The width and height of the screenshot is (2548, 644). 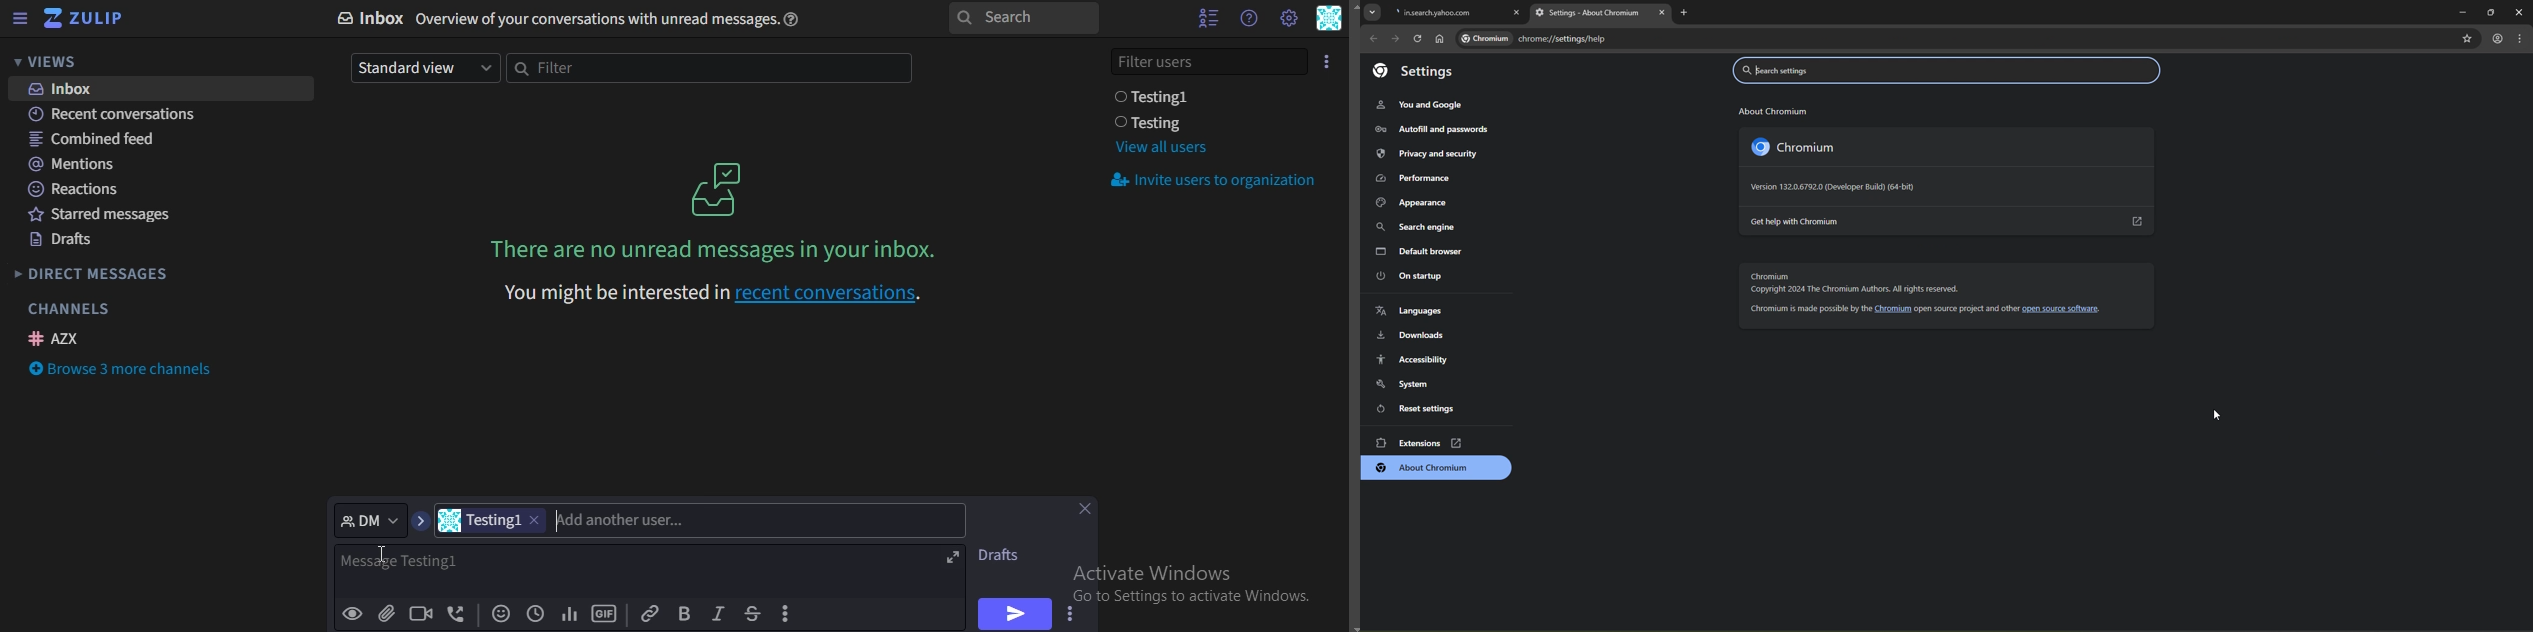 What do you see at coordinates (1248, 18) in the screenshot?
I see `help menu` at bounding box center [1248, 18].